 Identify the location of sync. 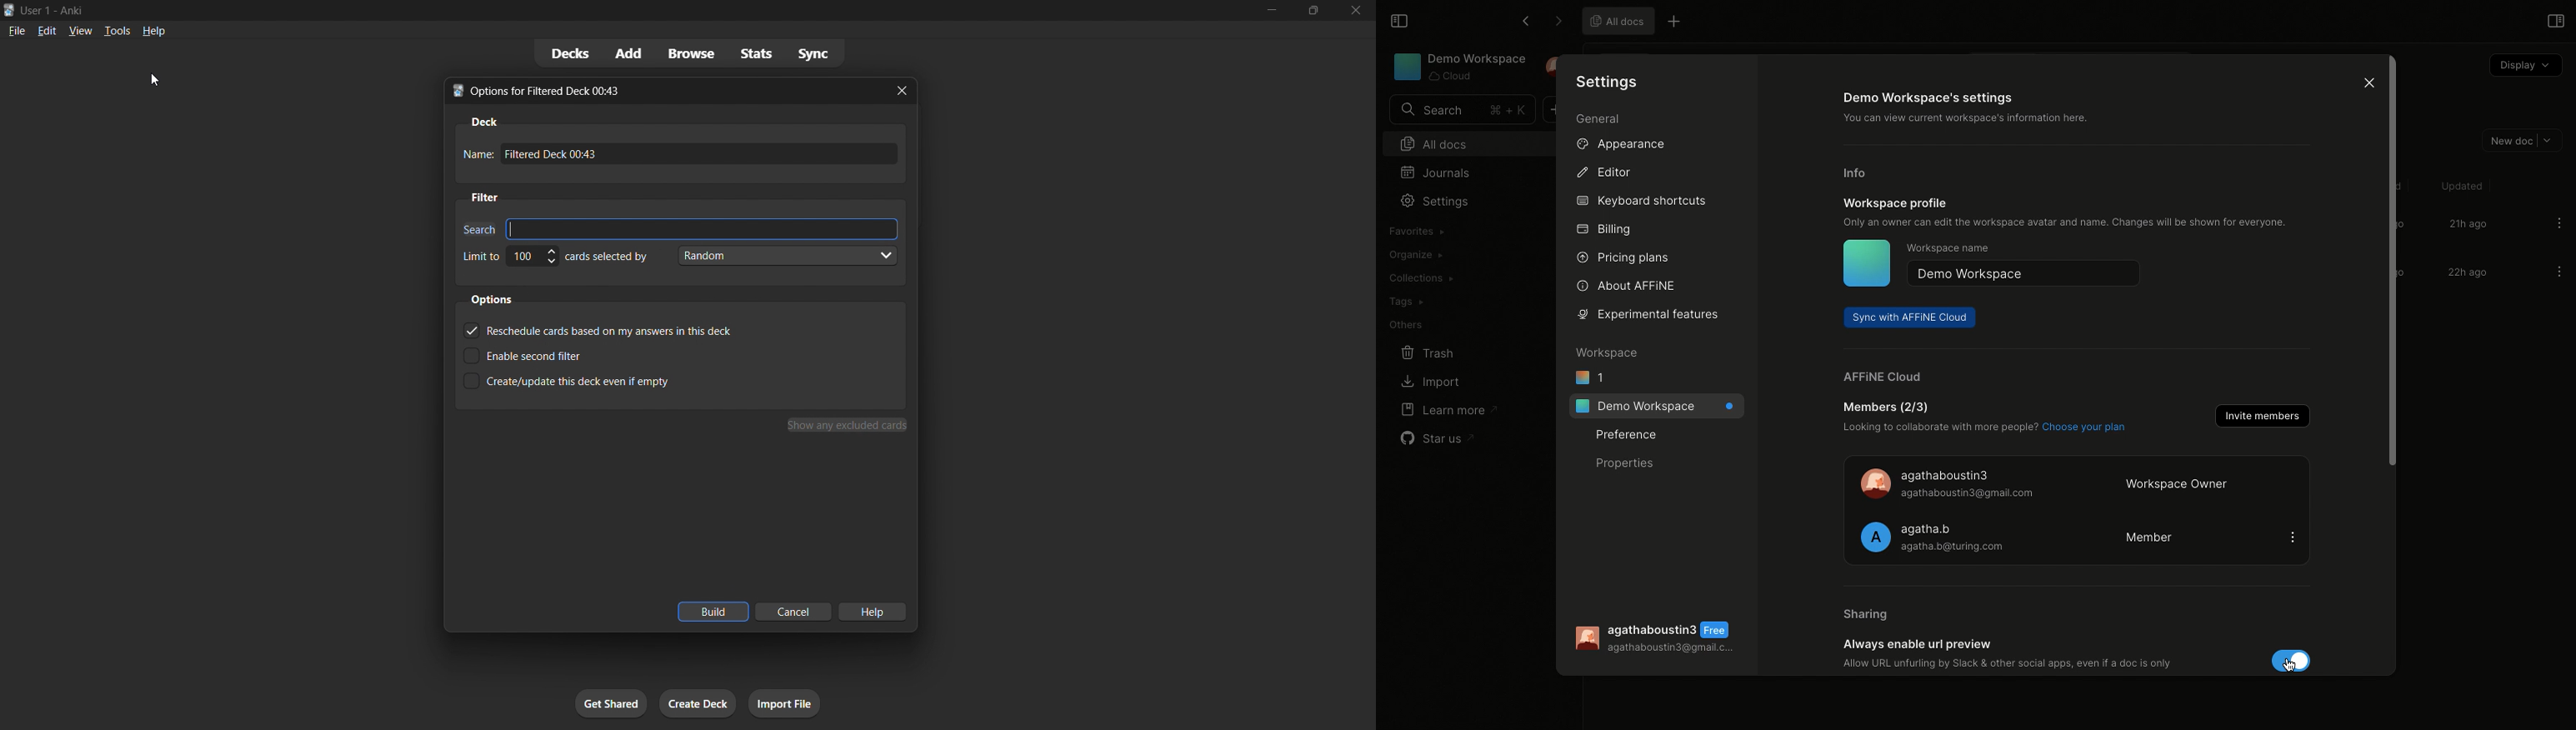
(816, 52).